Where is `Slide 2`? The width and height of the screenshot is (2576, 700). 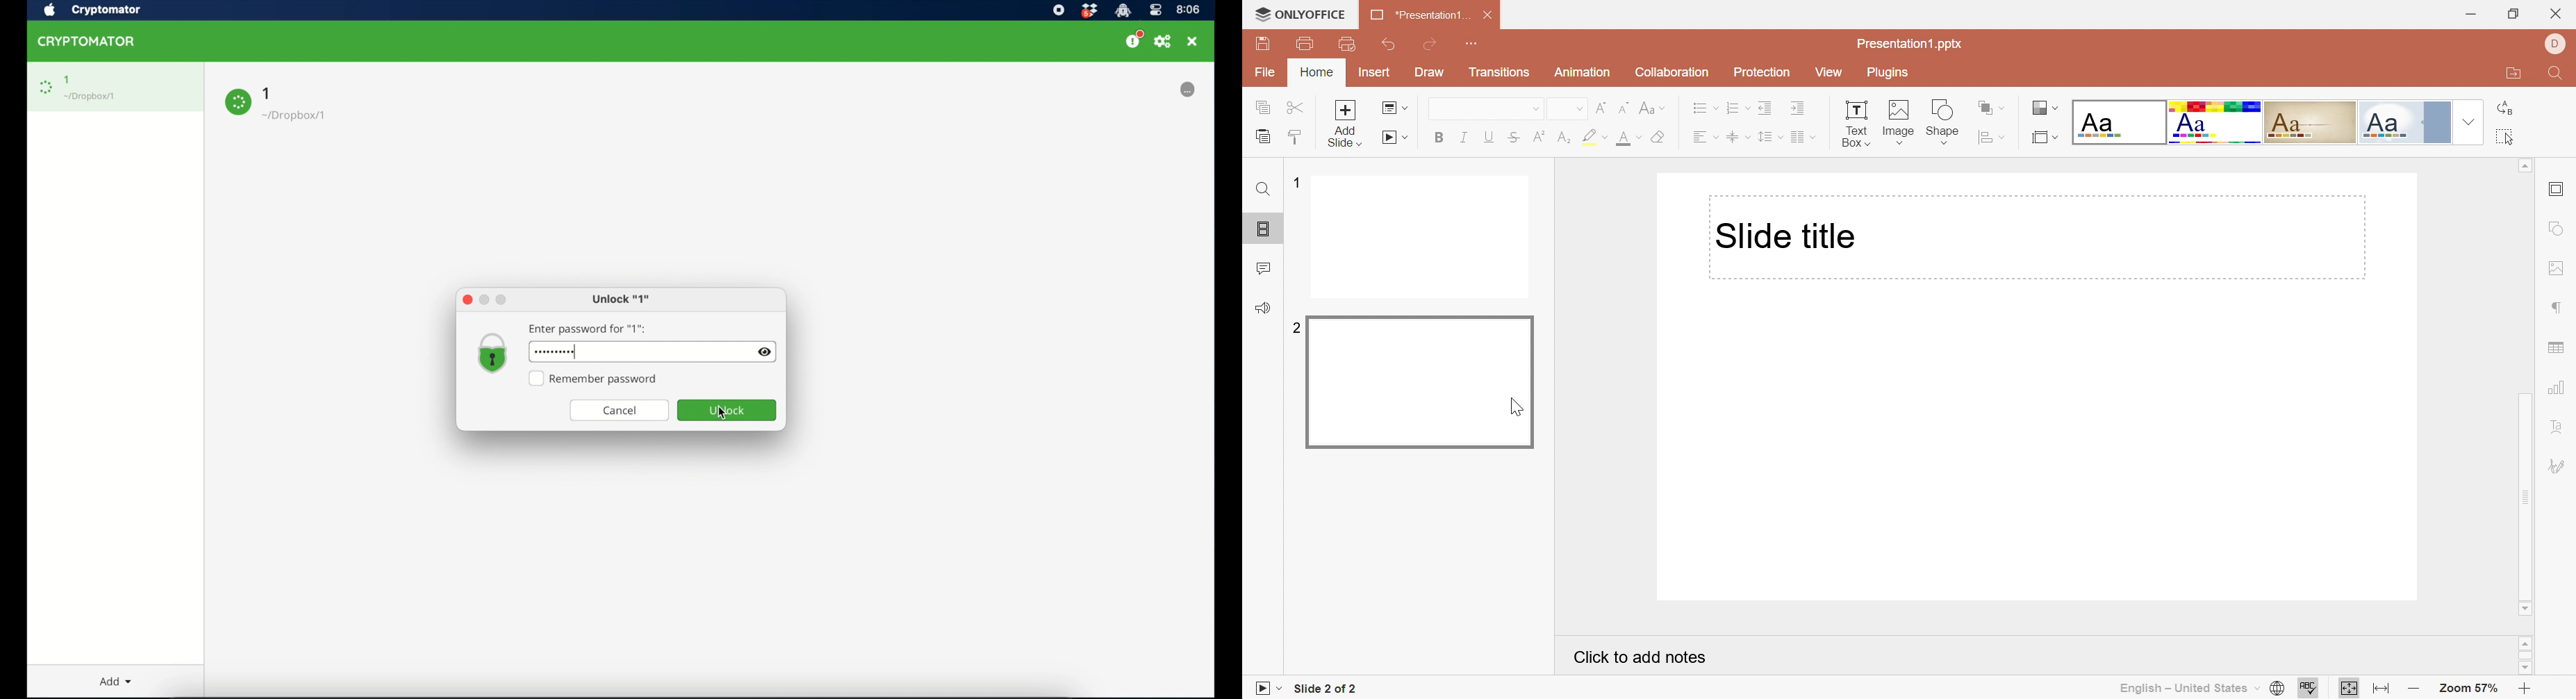
Slide 2 is located at coordinates (1422, 383).